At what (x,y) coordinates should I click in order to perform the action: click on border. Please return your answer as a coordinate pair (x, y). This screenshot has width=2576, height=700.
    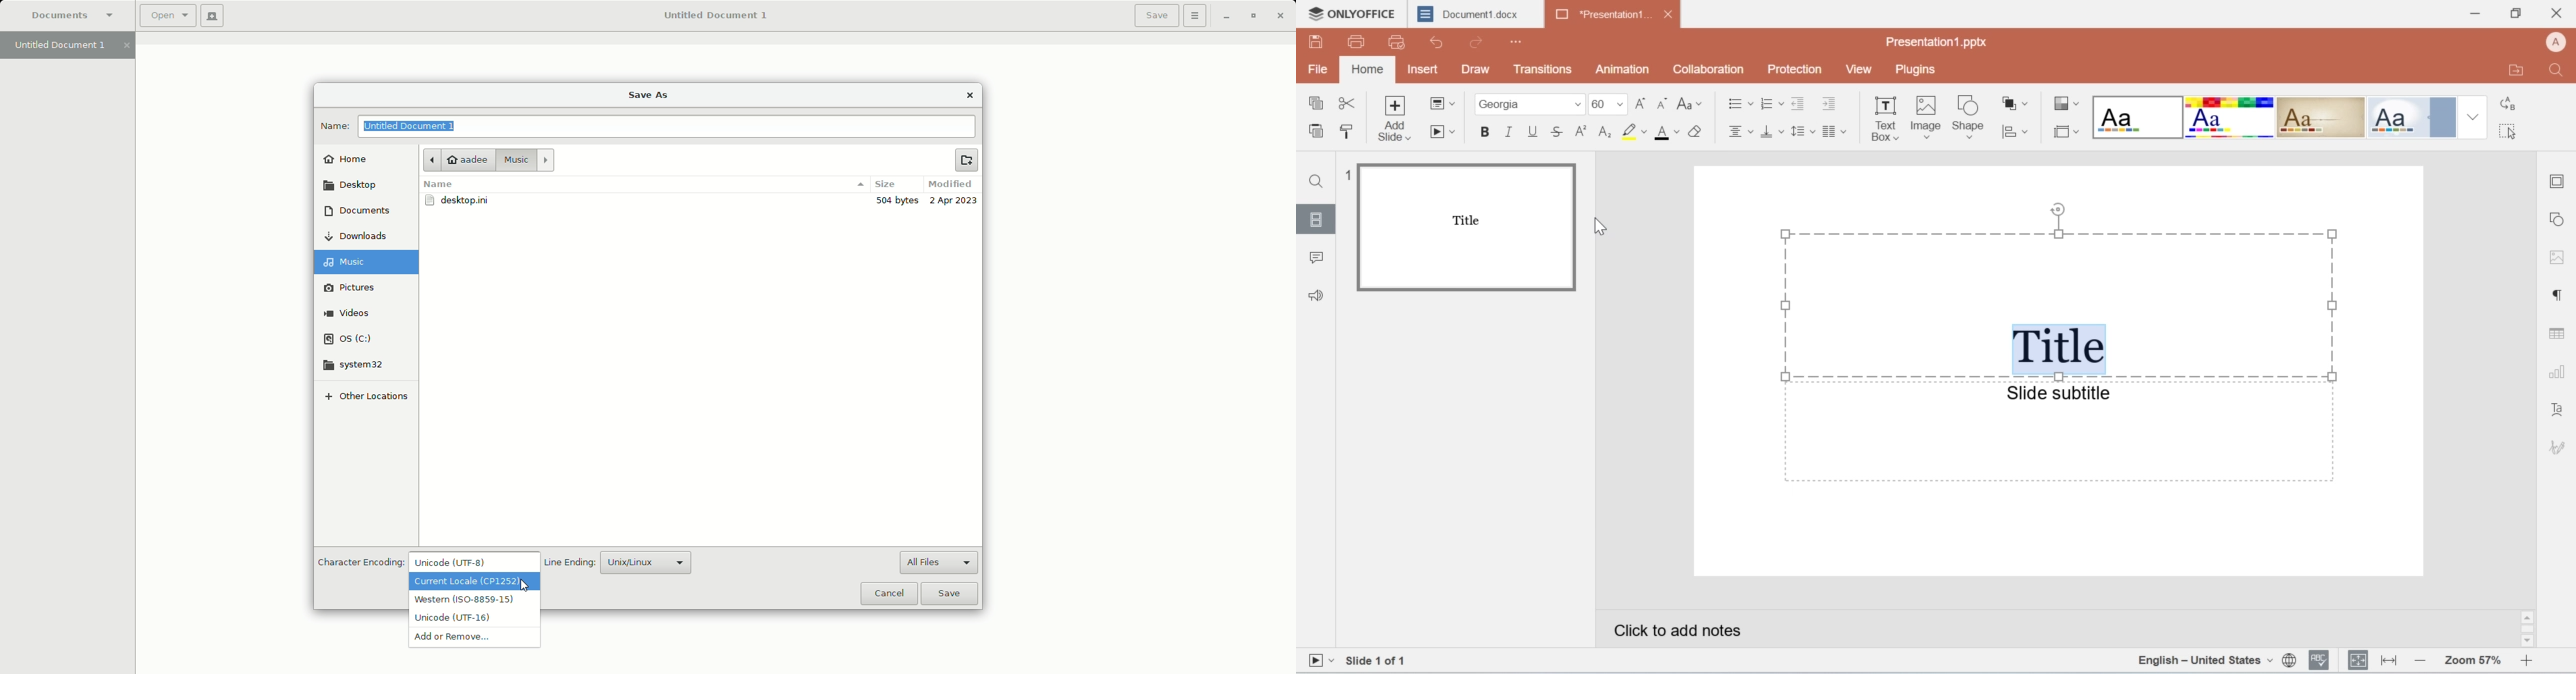
    Looking at the image, I should click on (2063, 131).